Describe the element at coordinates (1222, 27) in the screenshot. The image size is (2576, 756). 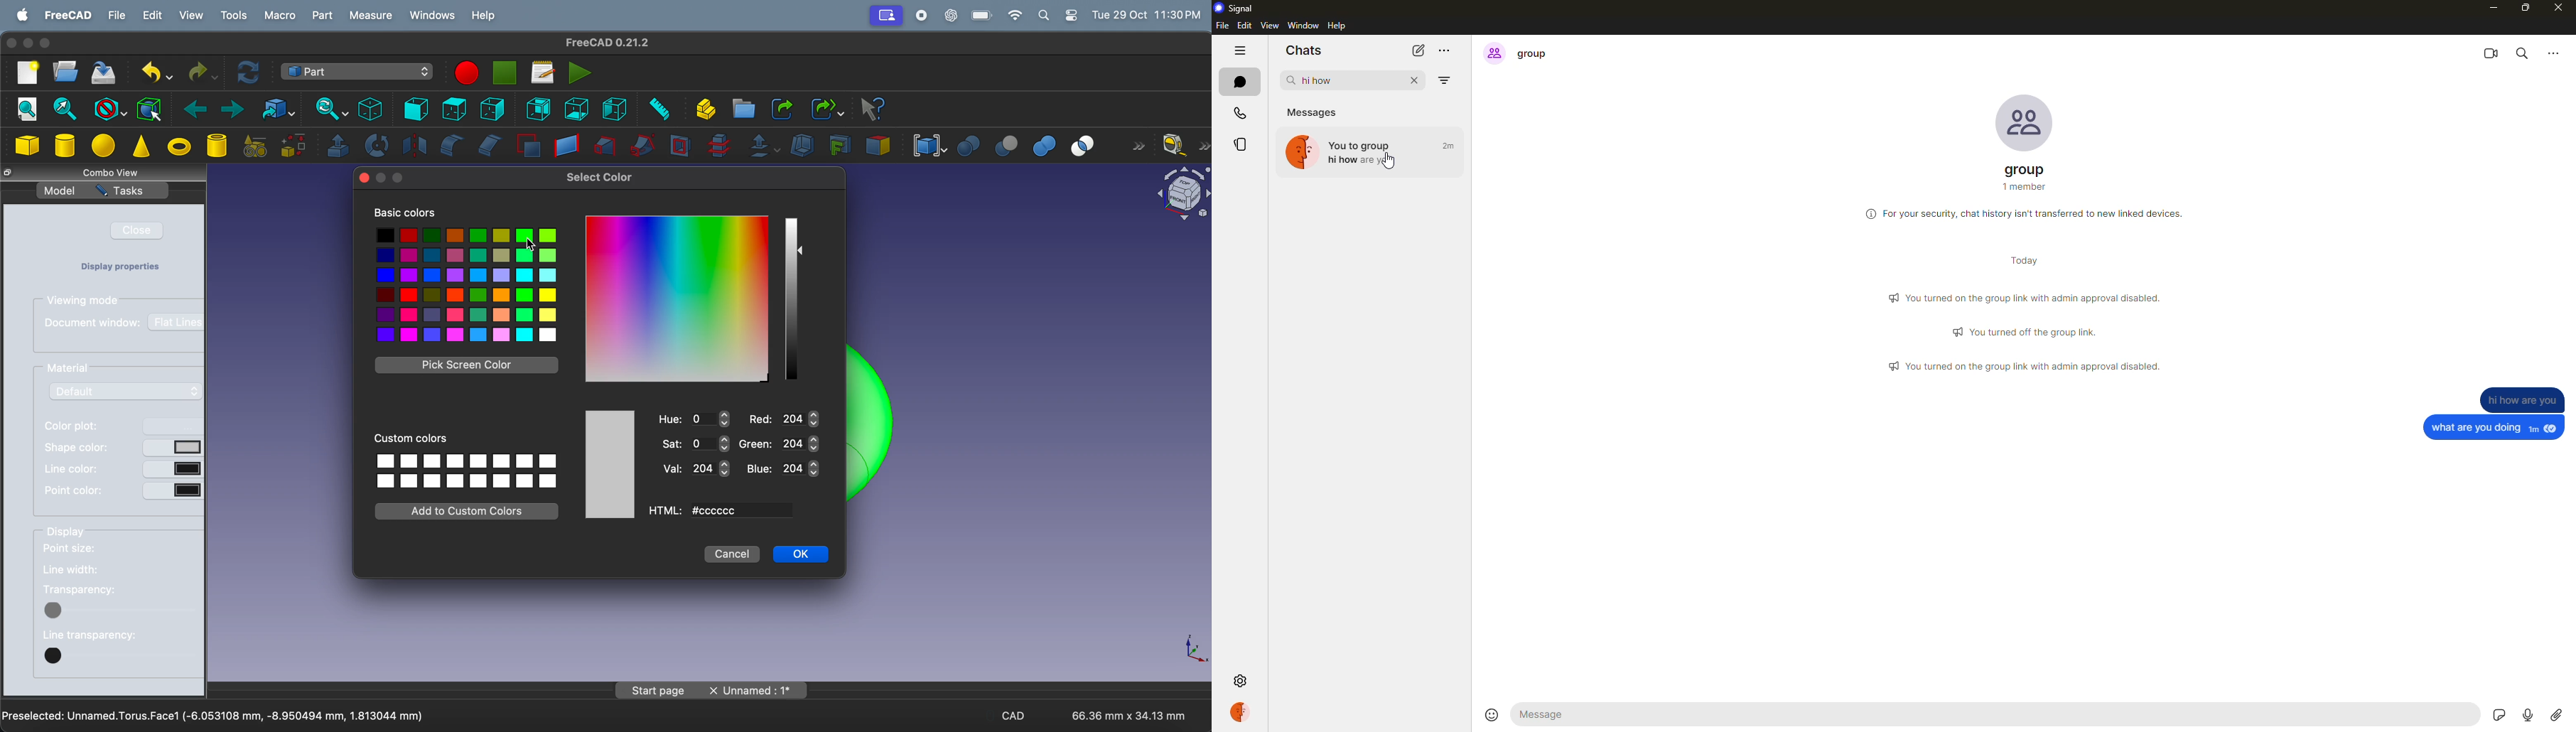
I see `file` at that location.